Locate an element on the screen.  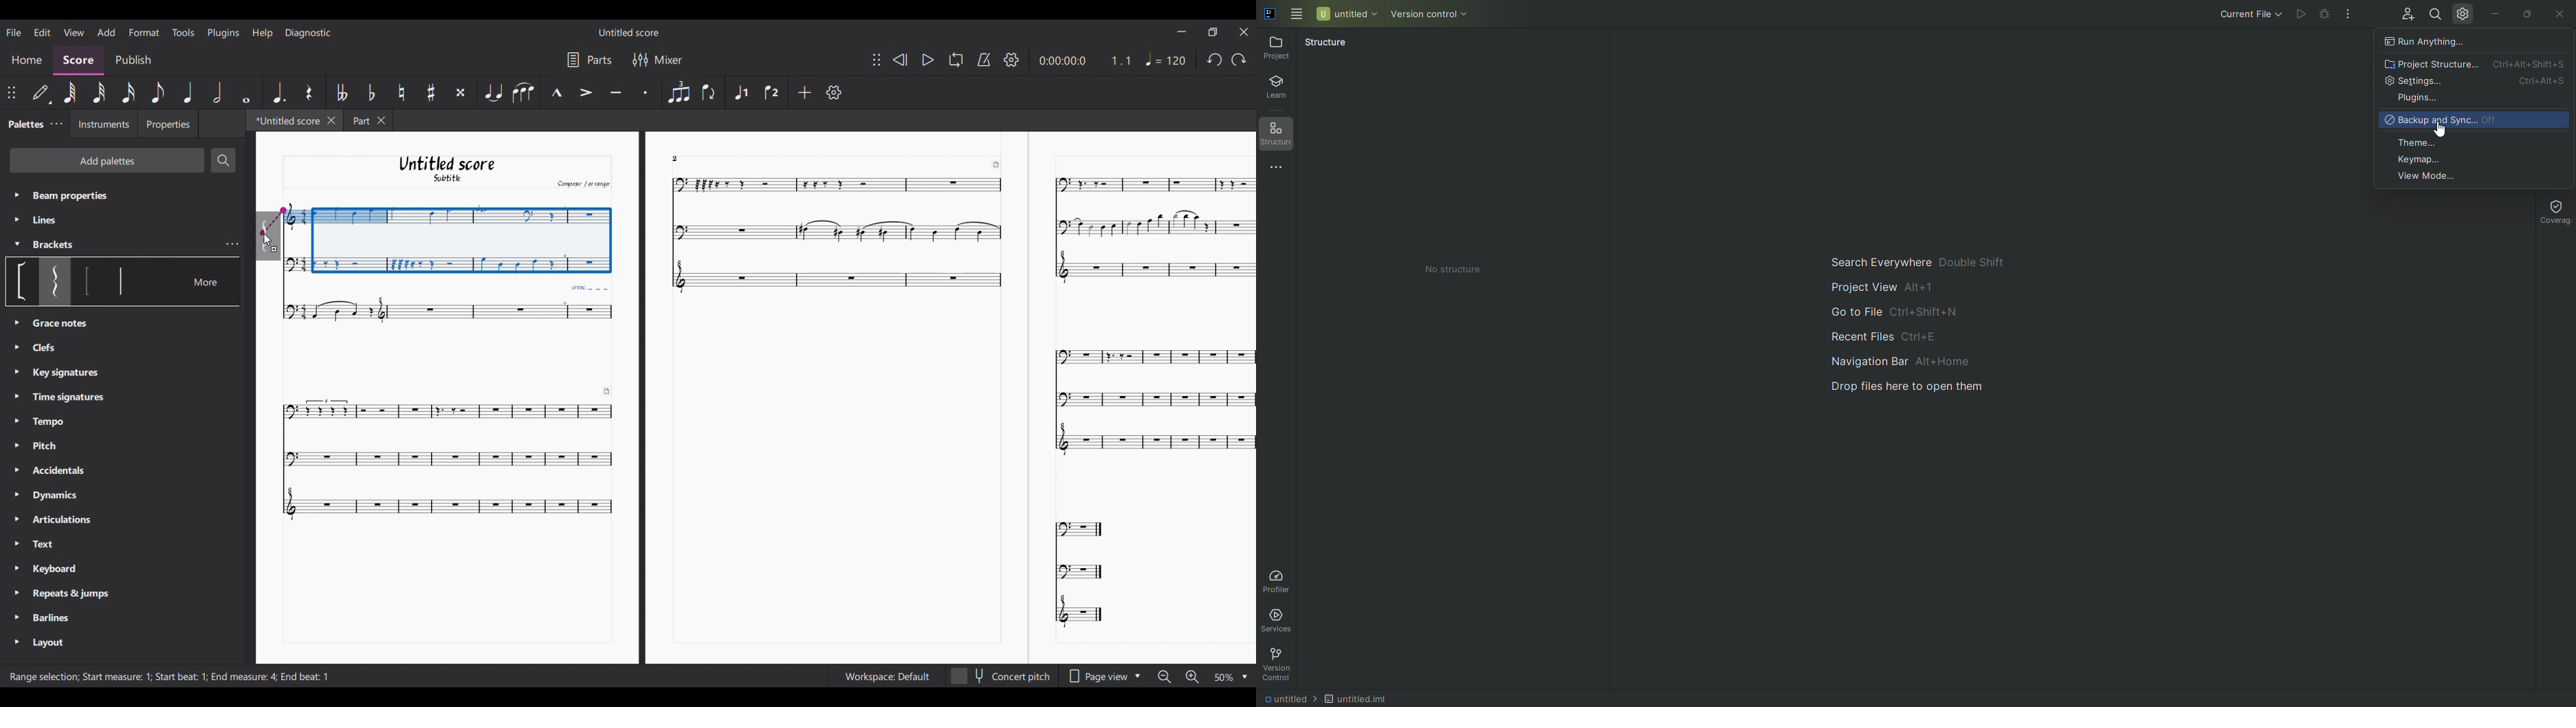
Maximize is located at coordinates (1213, 33).